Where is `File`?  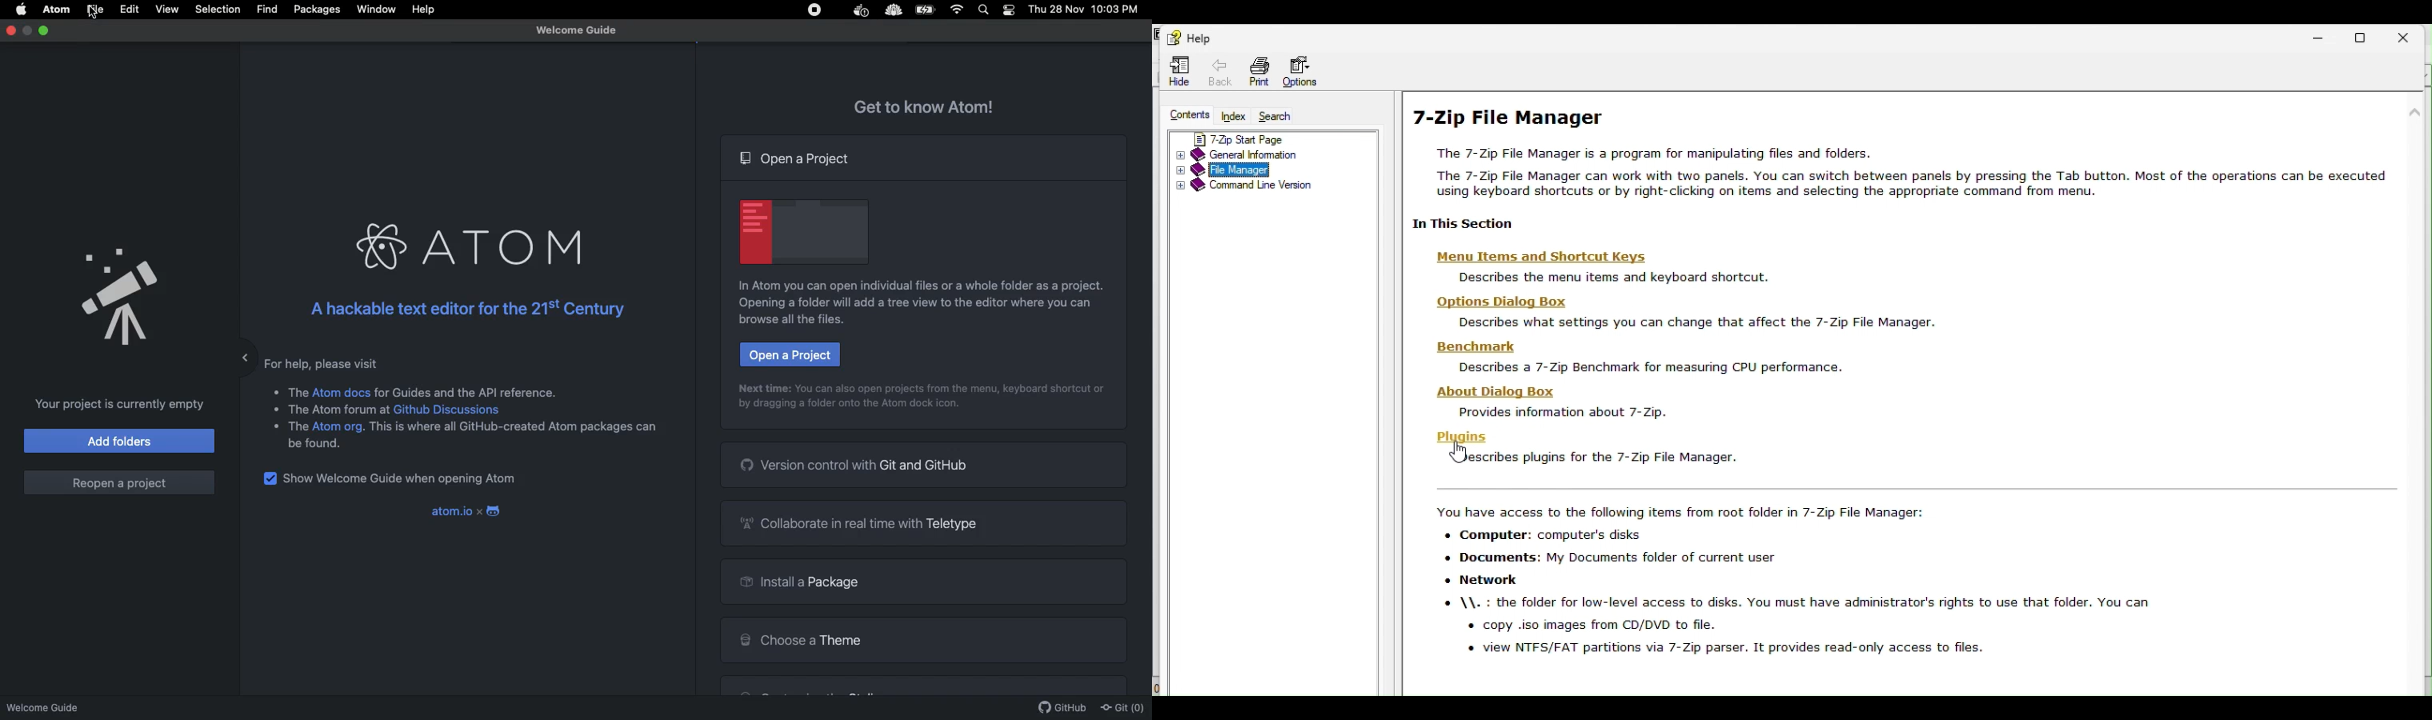 File is located at coordinates (94, 10).